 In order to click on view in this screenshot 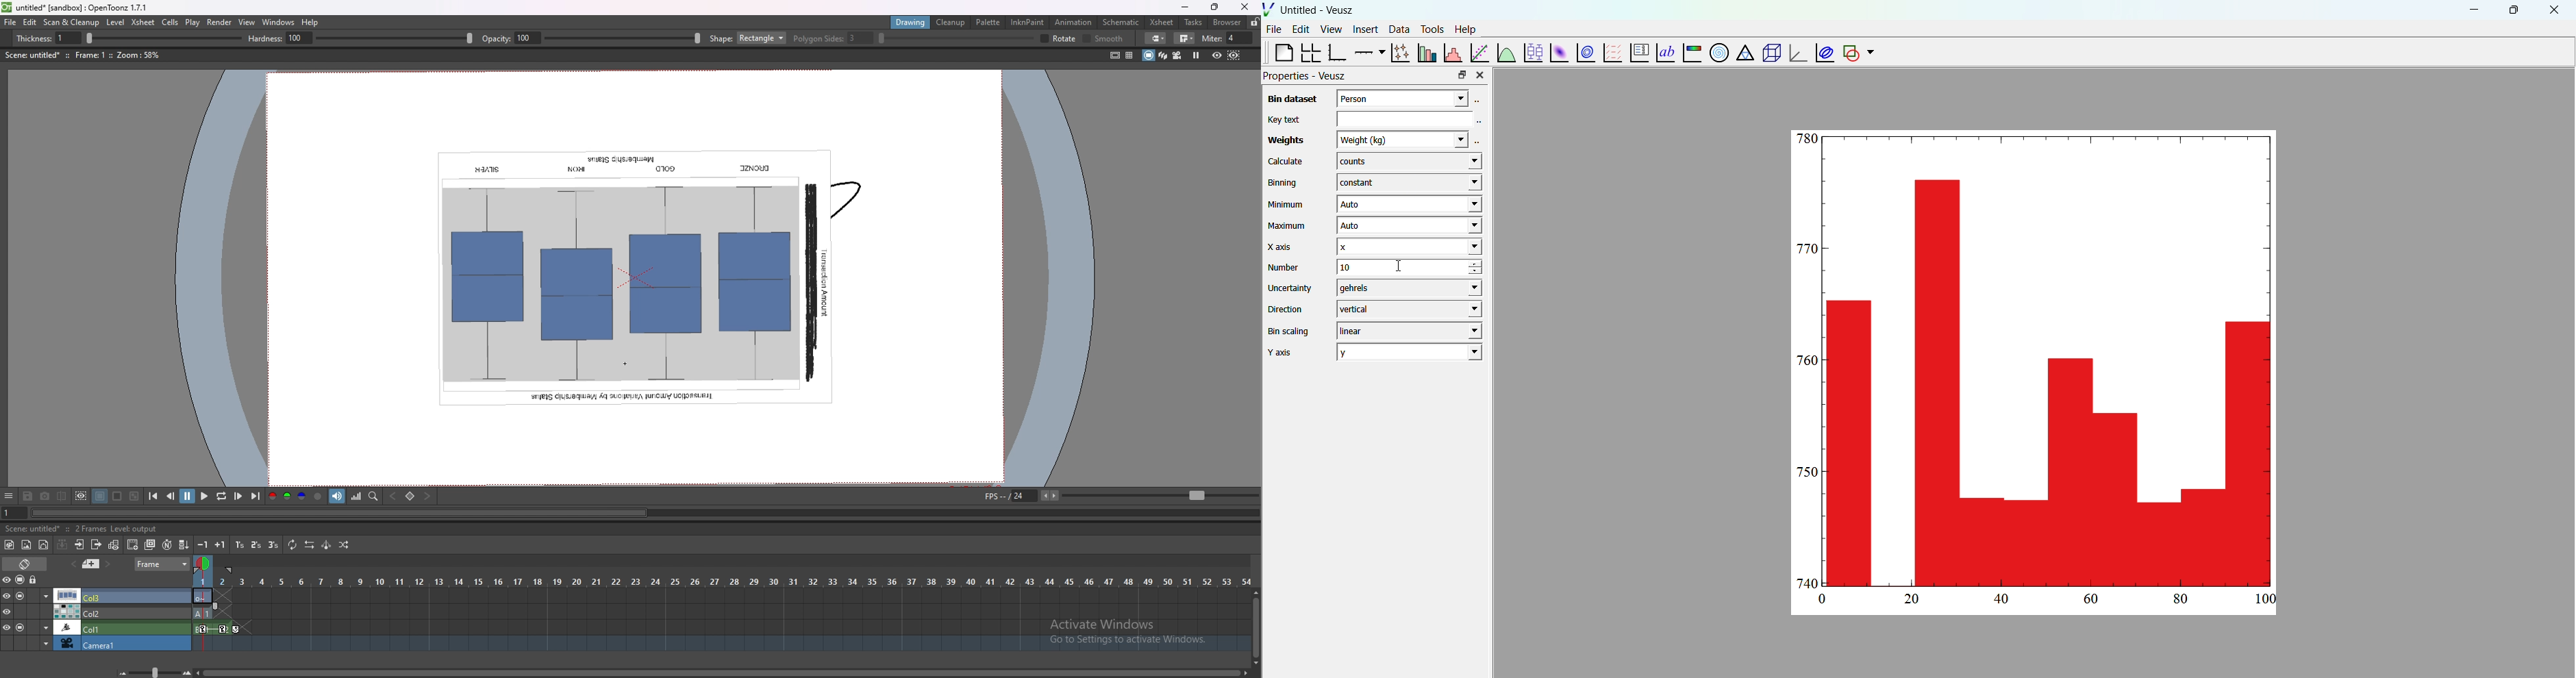, I will do `click(1331, 31)`.